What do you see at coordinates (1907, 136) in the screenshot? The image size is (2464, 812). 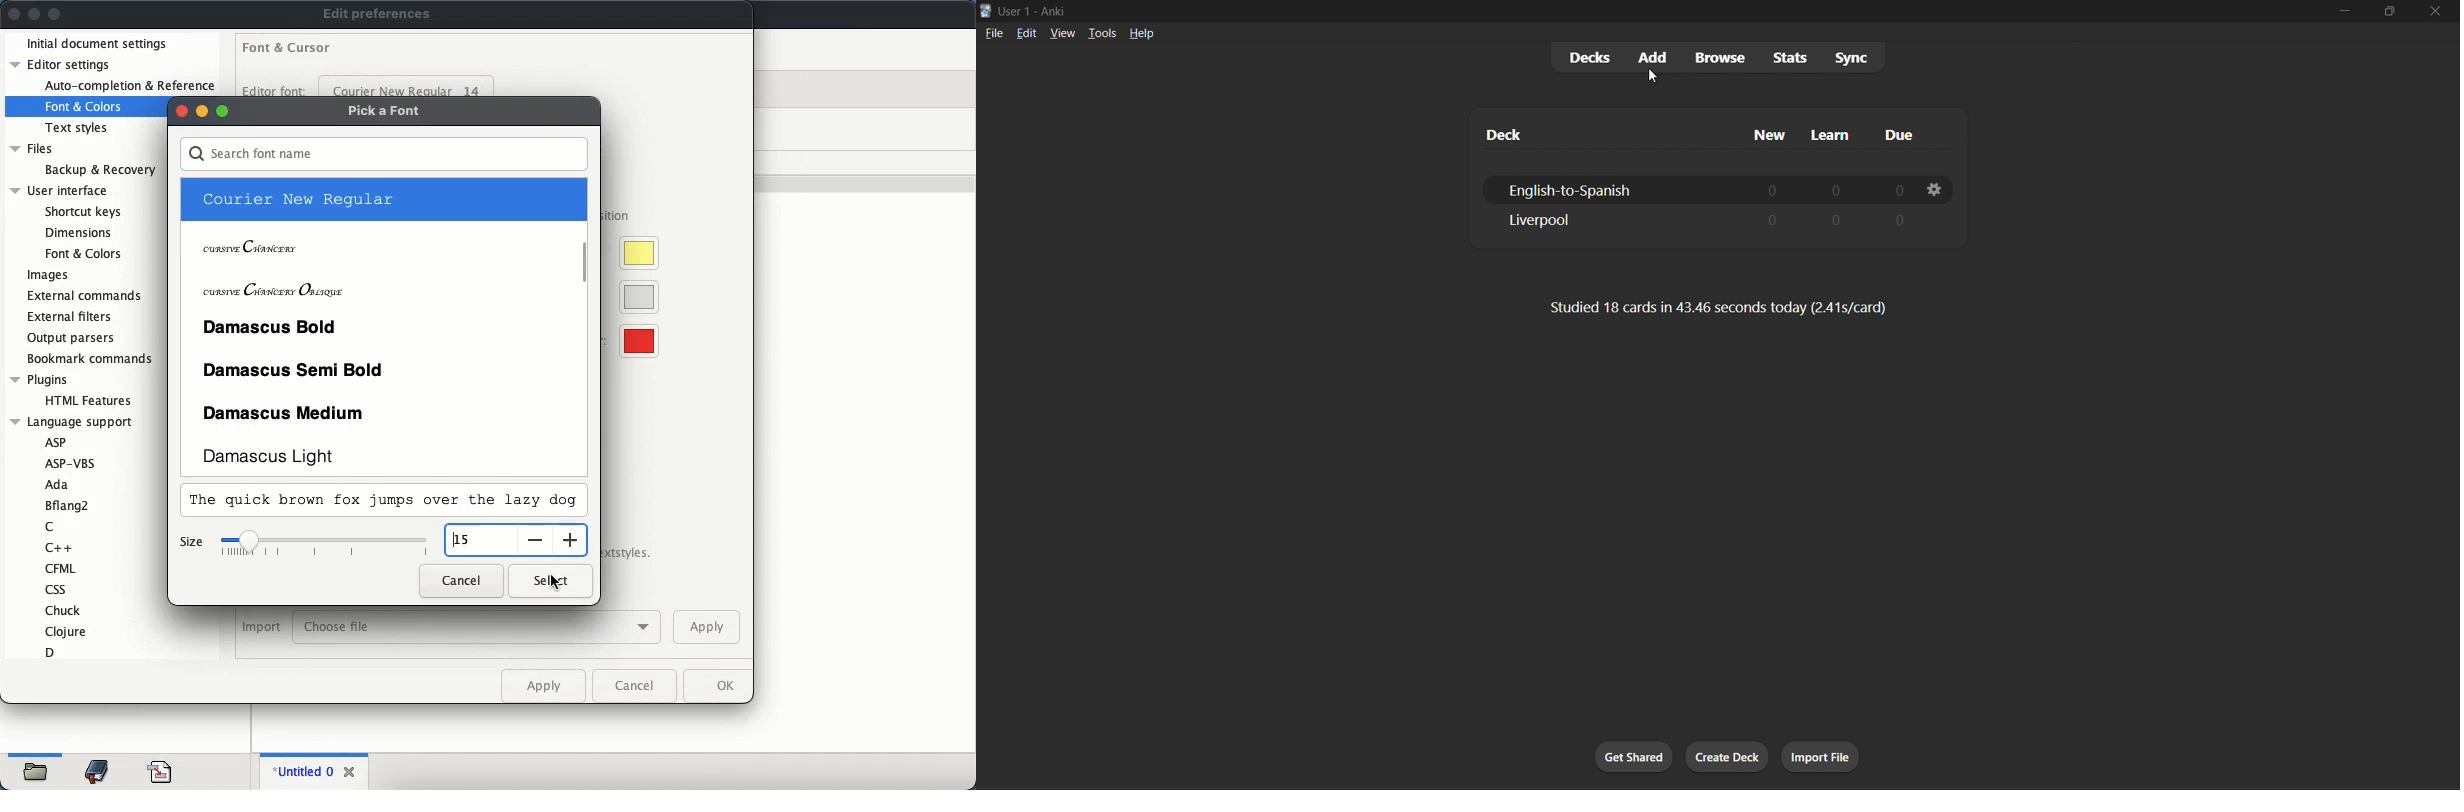 I see `due column` at bounding box center [1907, 136].